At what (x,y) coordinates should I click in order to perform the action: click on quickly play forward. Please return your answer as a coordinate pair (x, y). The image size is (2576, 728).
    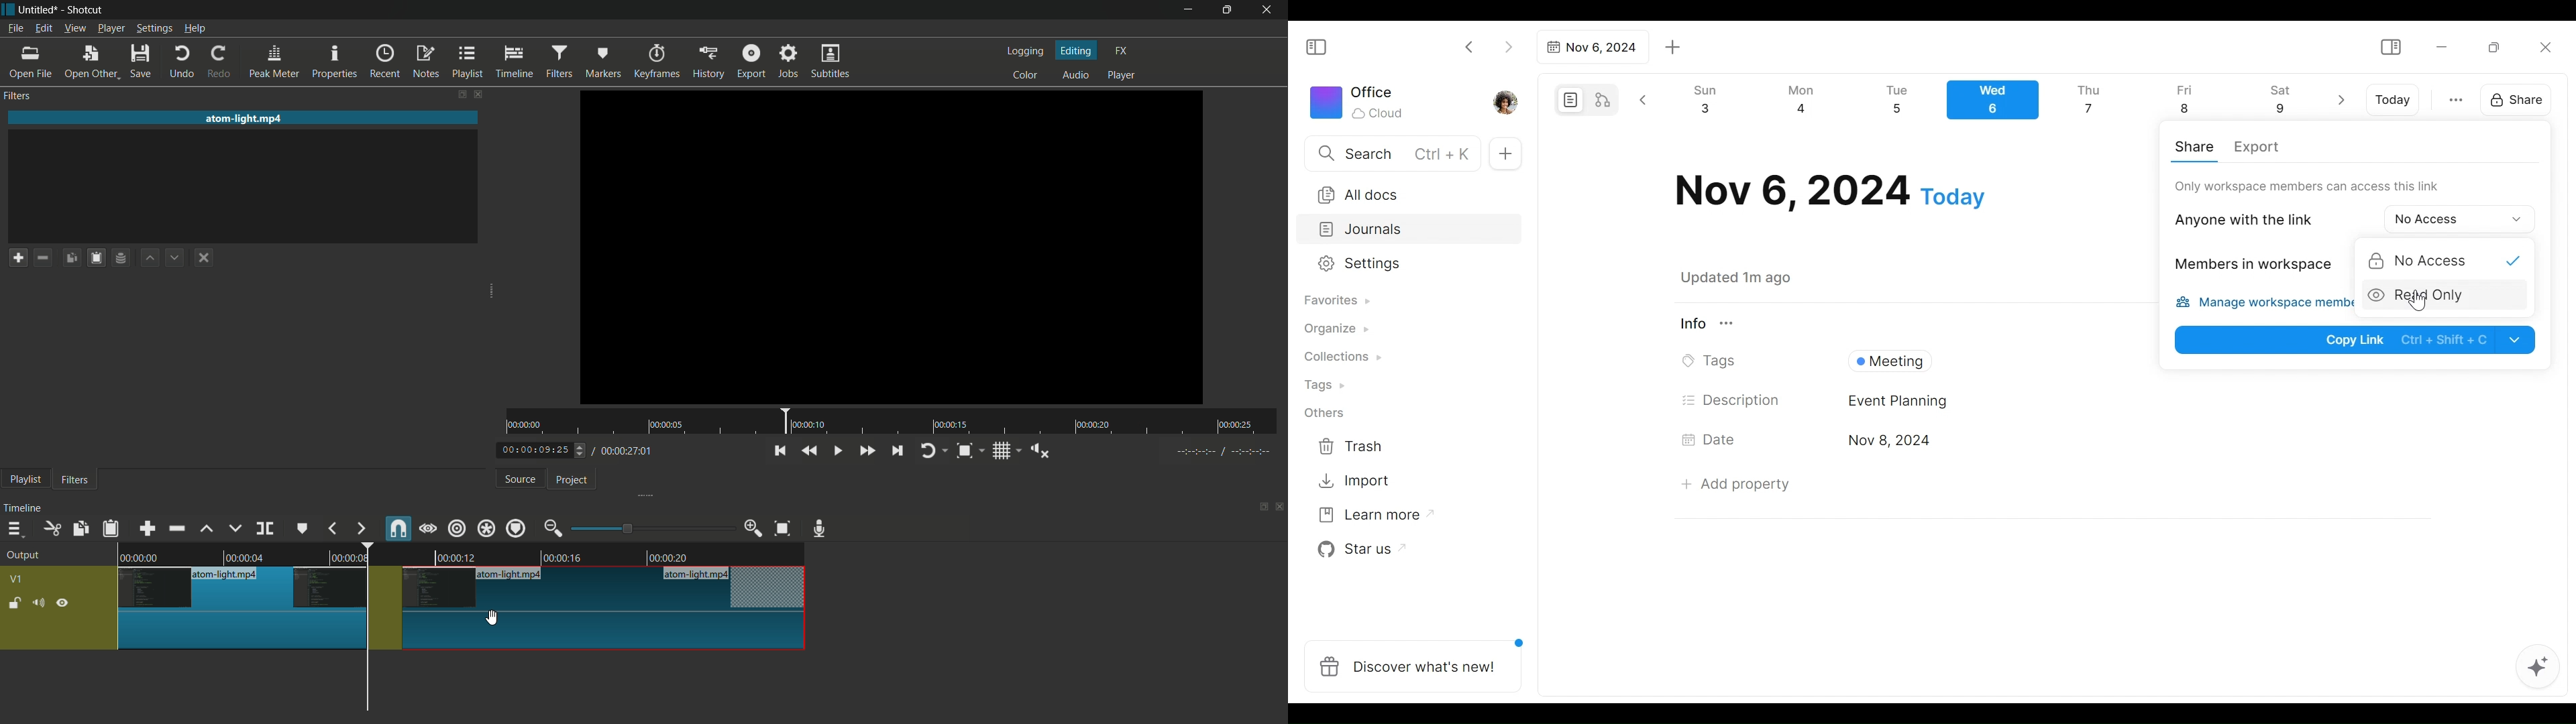
    Looking at the image, I should click on (866, 450).